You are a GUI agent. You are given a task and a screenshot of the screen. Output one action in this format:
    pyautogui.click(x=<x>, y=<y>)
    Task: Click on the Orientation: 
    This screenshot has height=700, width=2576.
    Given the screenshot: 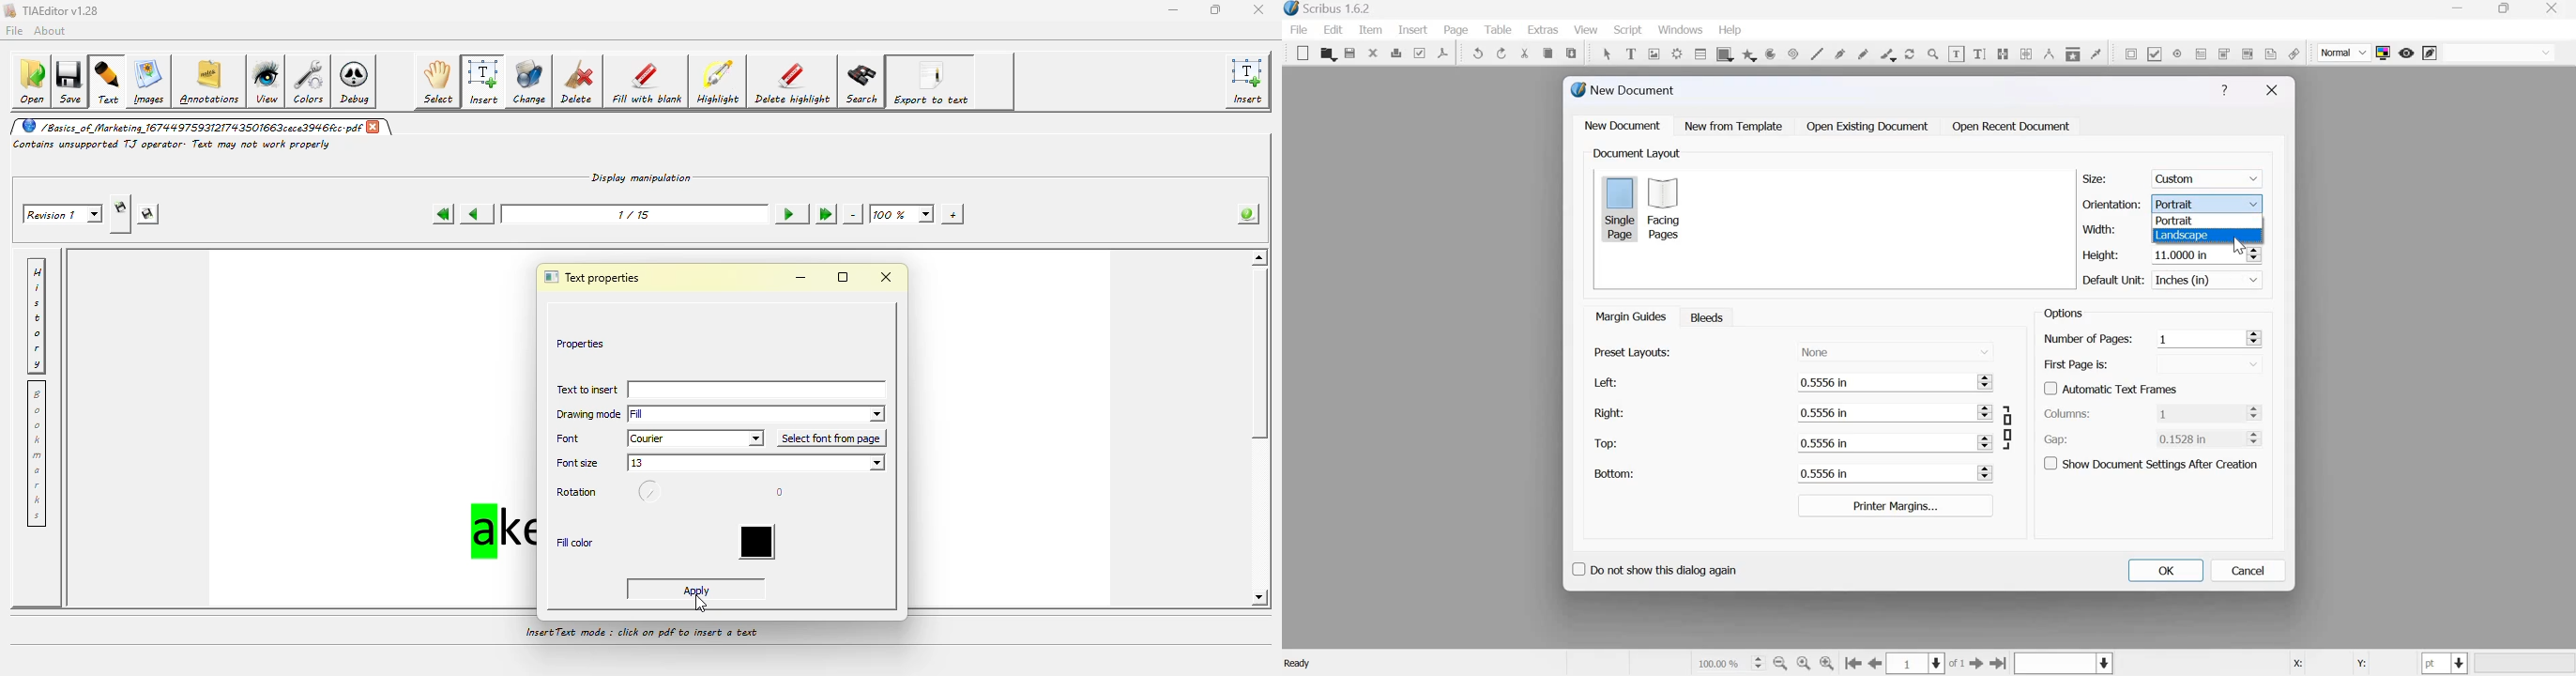 What is the action you would take?
    pyautogui.click(x=2112, y=203)
    